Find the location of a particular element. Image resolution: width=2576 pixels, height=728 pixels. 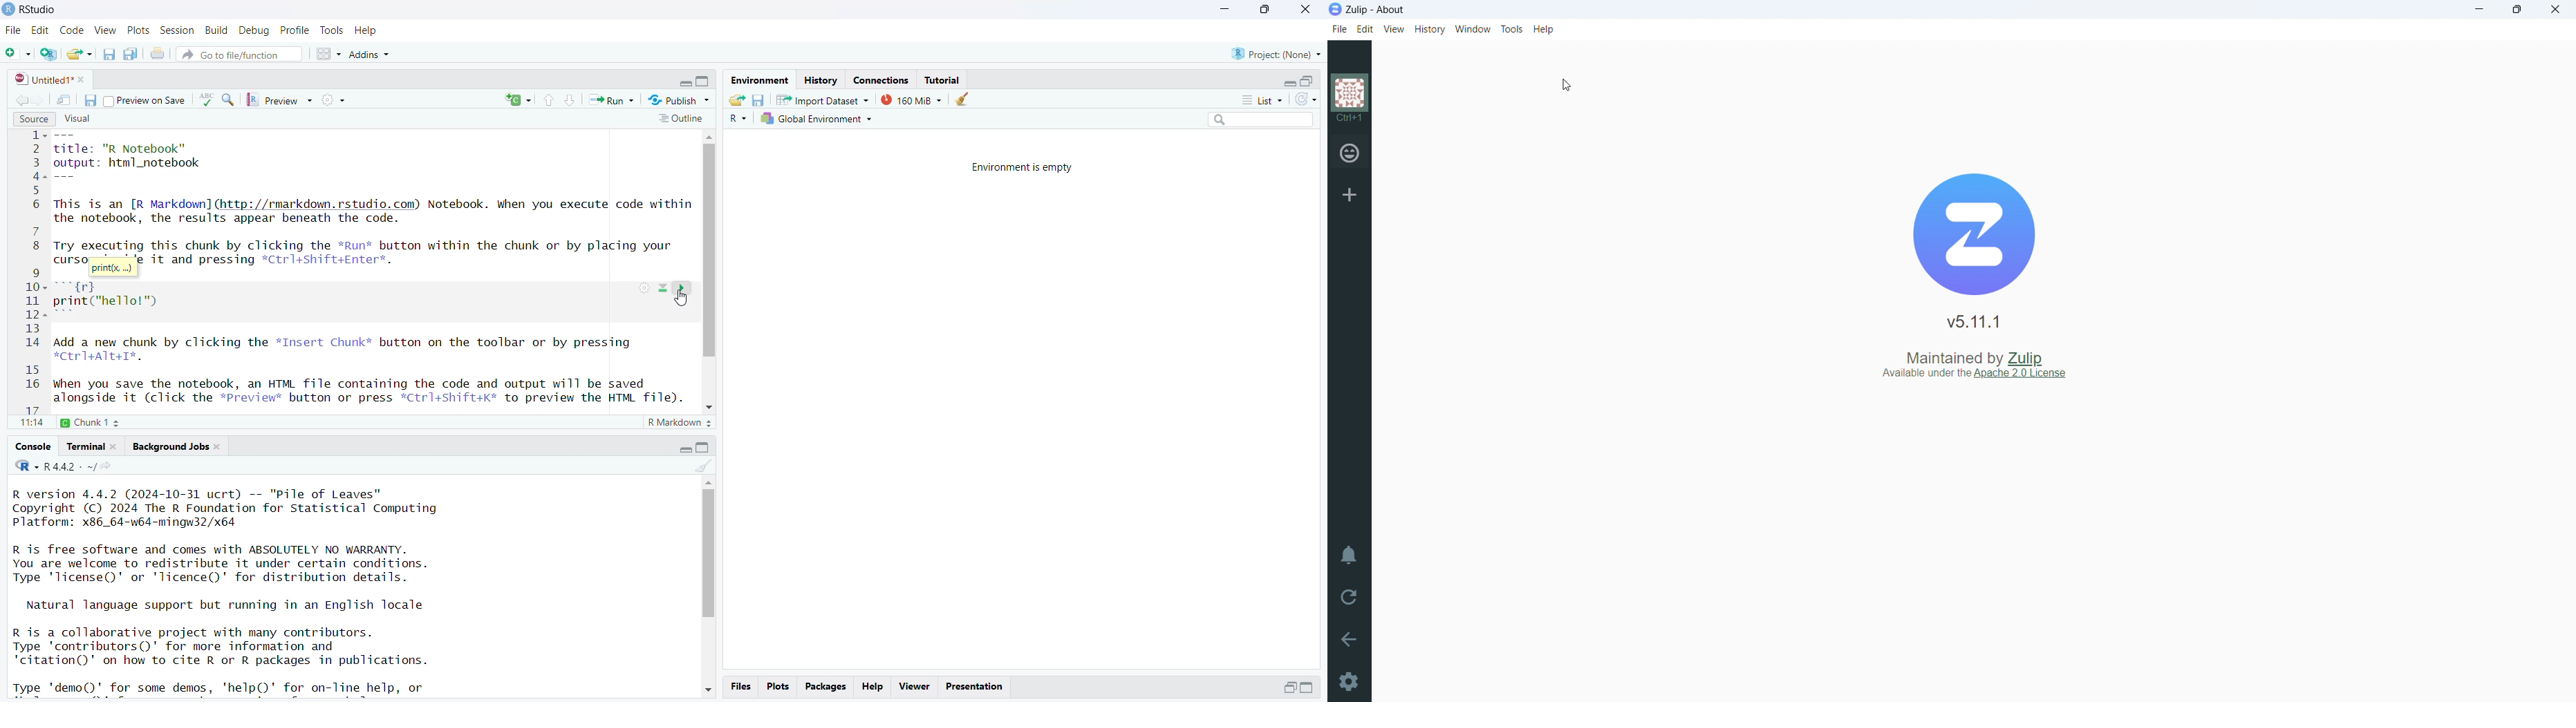

maximize is located at coordinates (1263, 10).